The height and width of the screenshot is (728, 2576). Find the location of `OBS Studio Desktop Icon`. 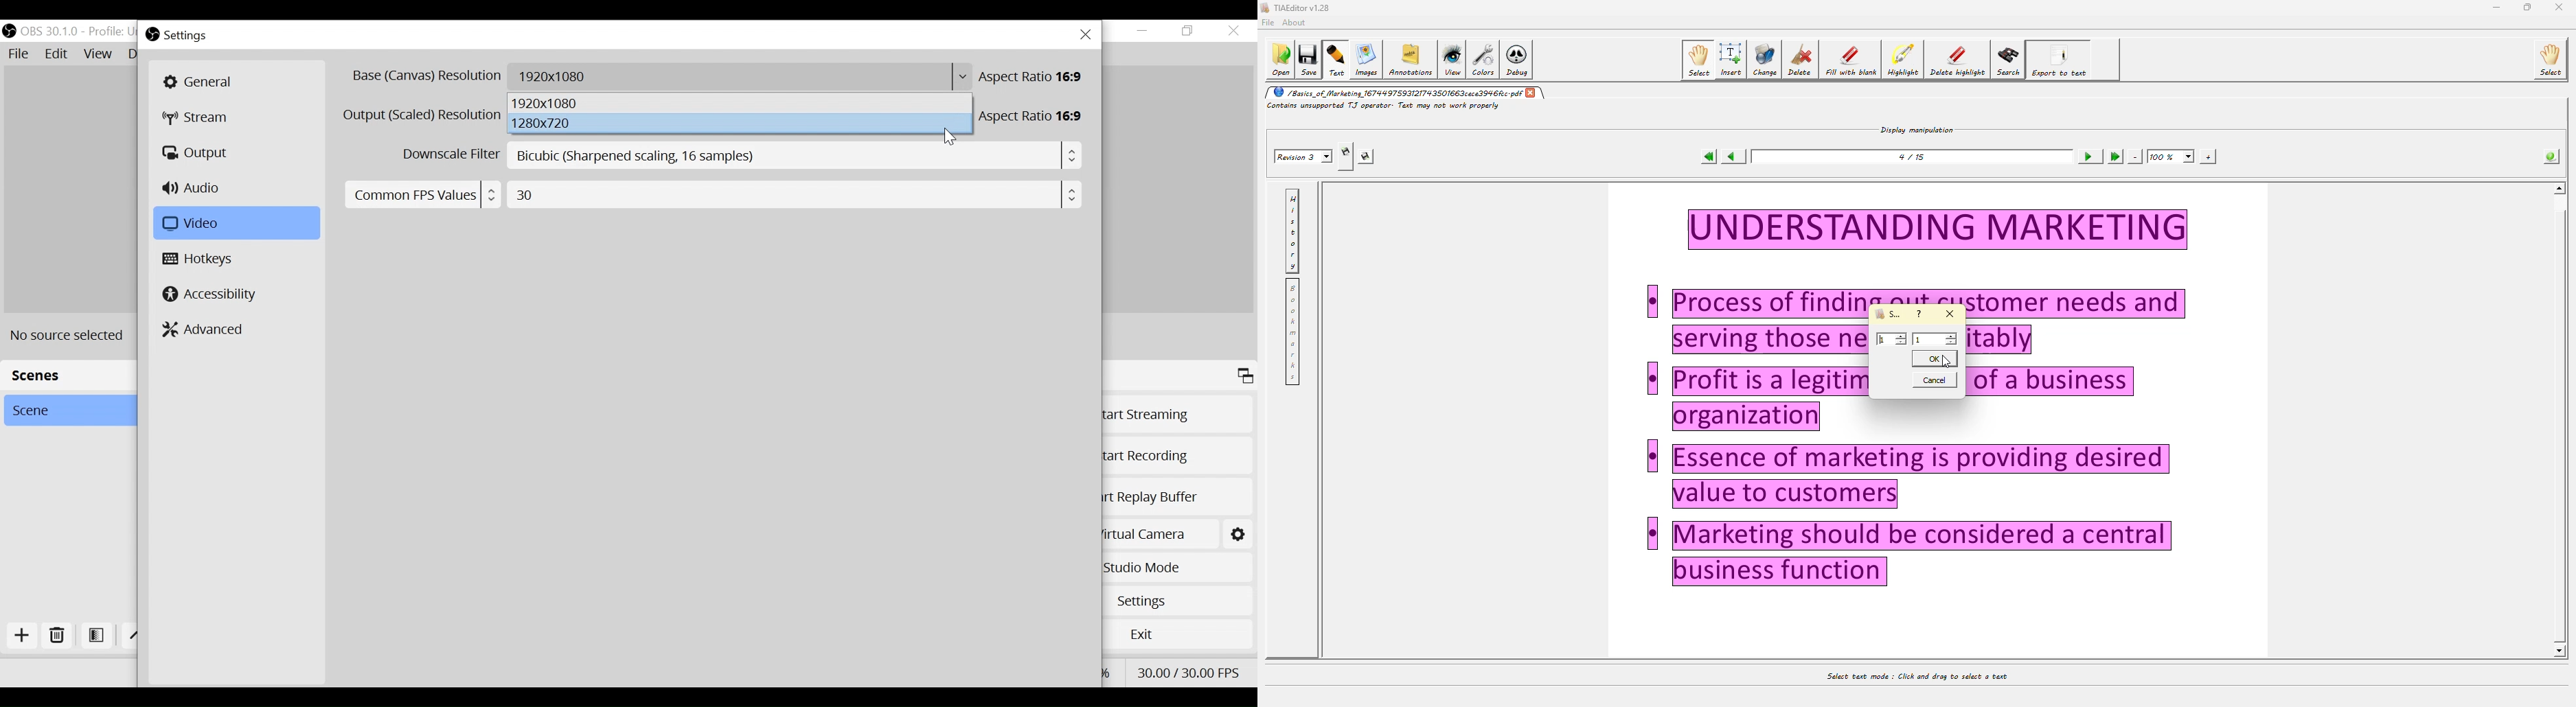

OBS Studio Desktop Icon is located at coordinates (9, 29).